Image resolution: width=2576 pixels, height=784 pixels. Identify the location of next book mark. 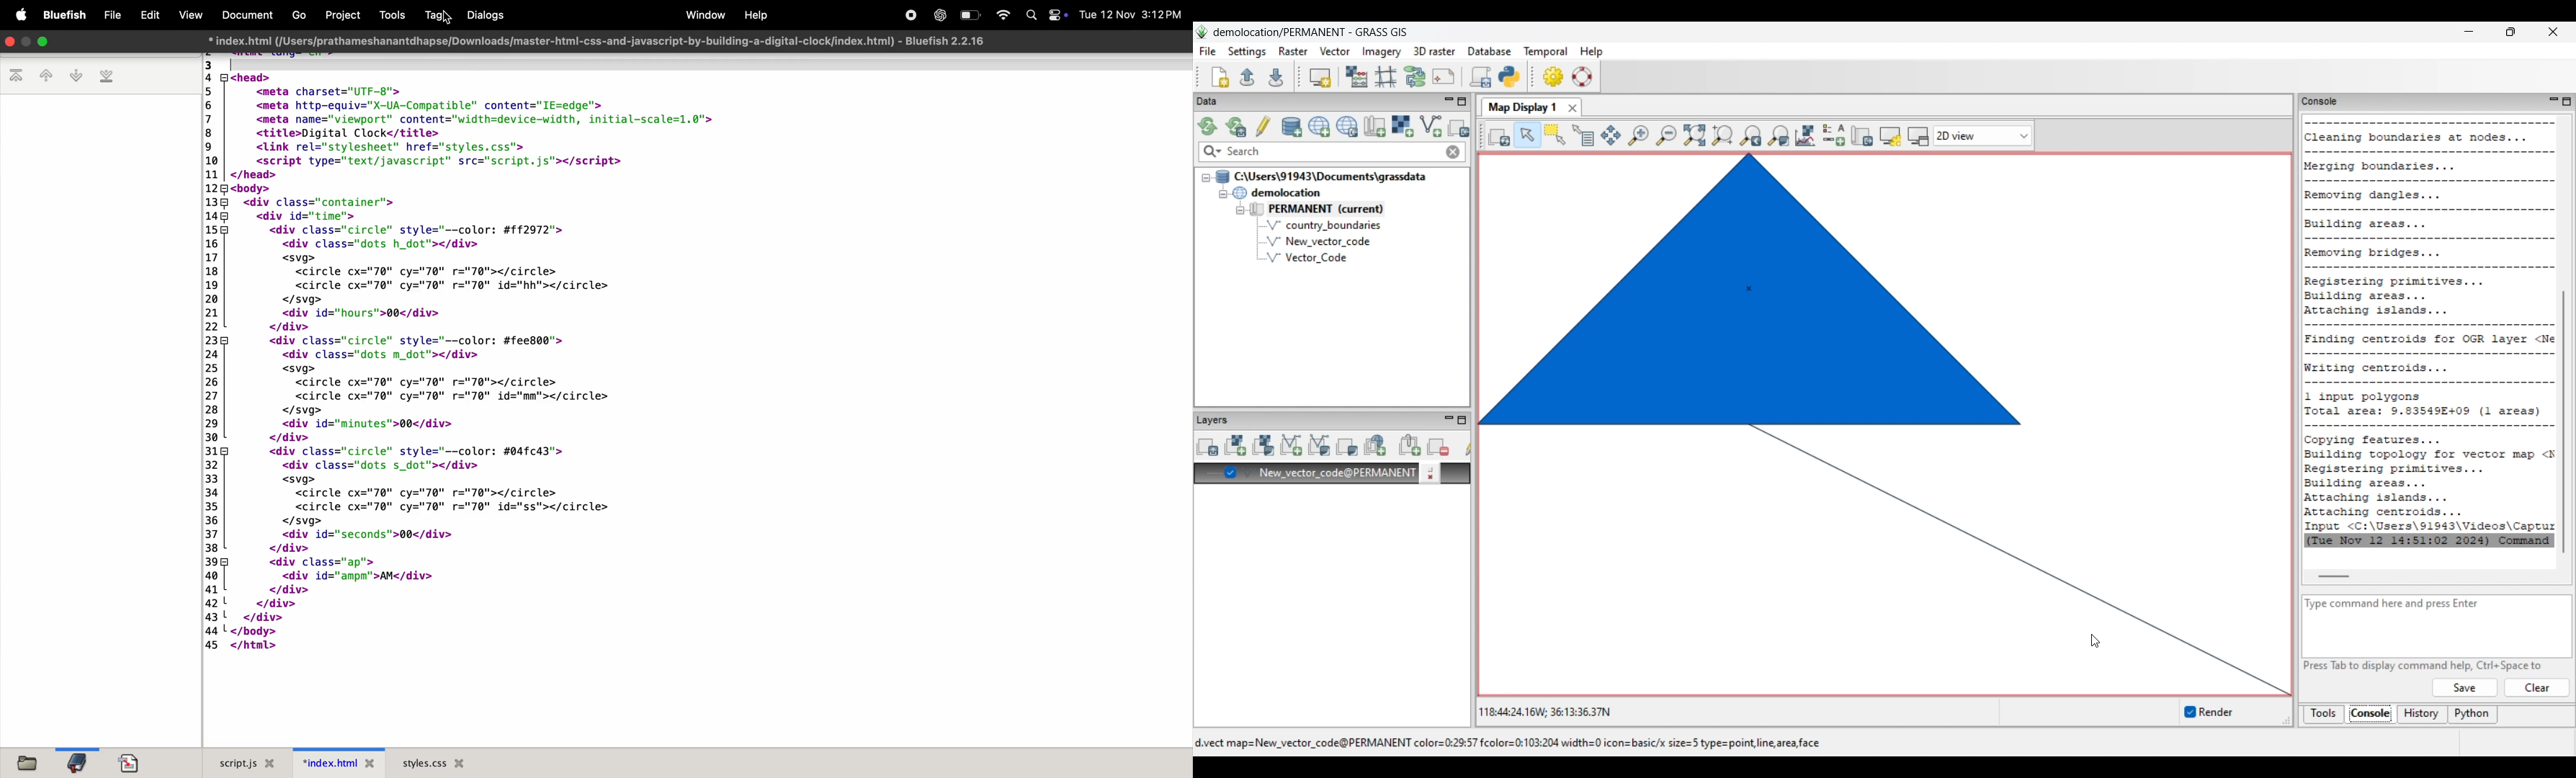
(76, 76).